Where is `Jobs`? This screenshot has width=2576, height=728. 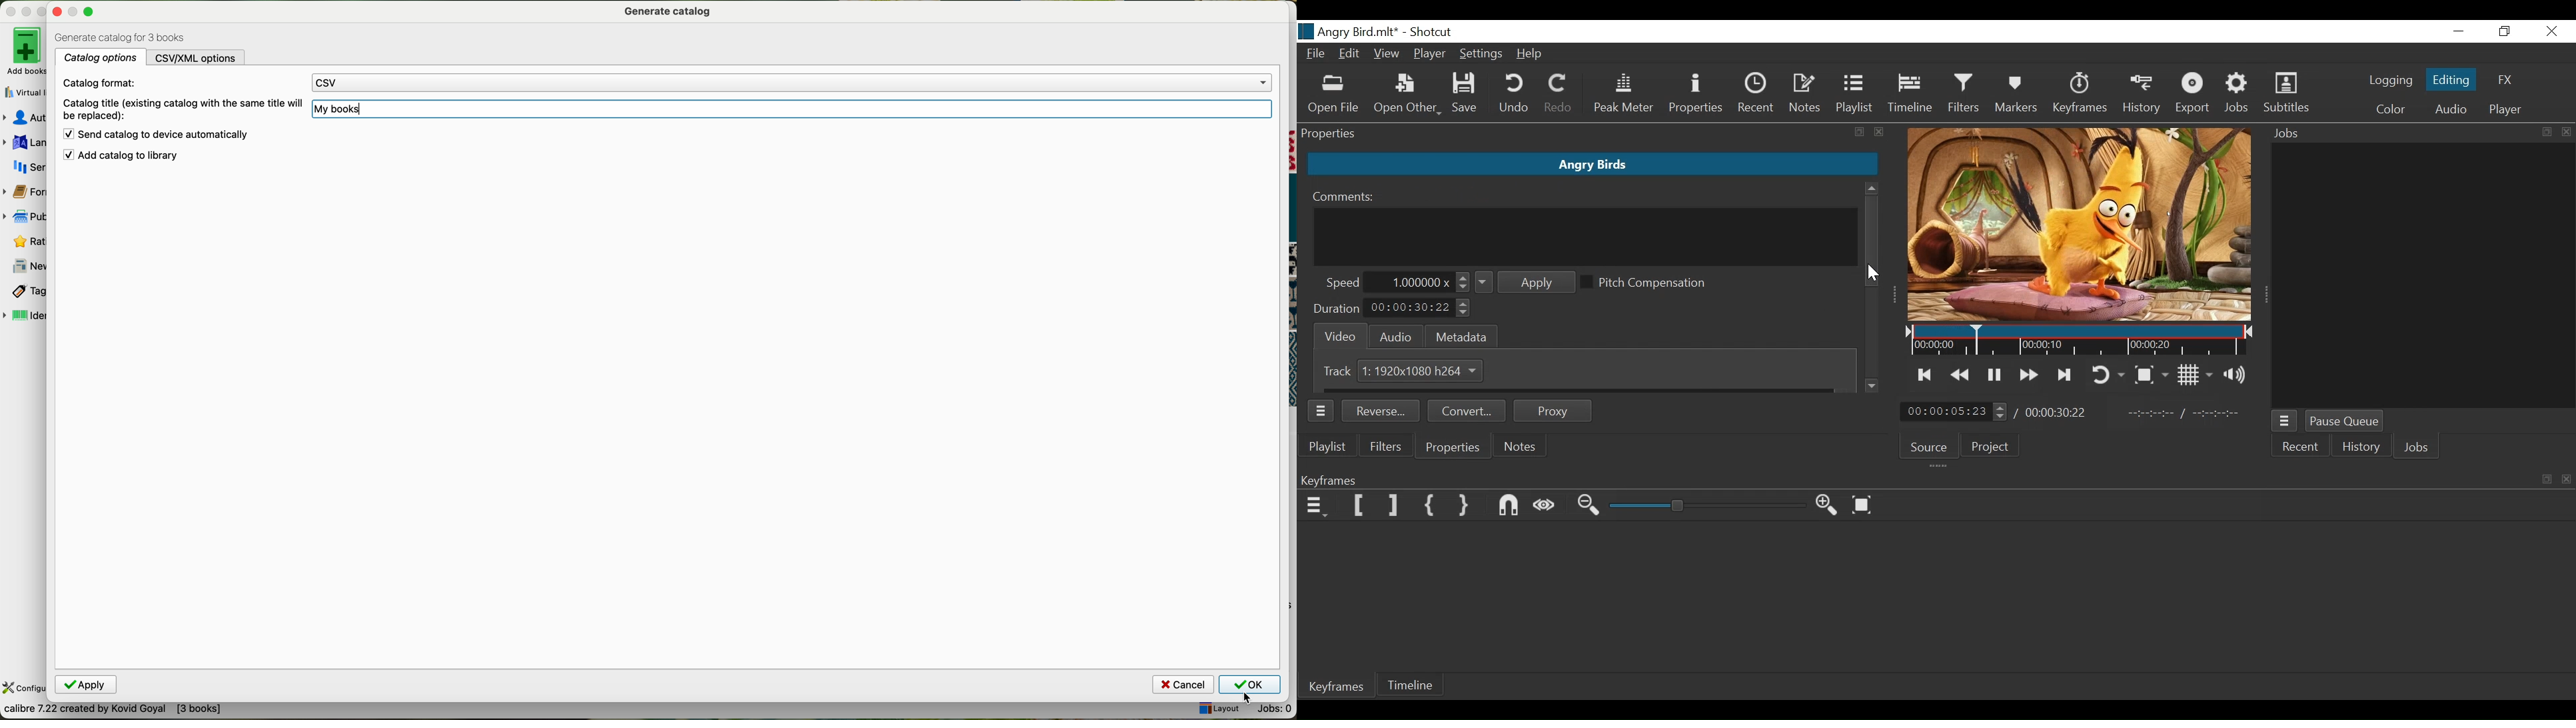 Jobs is located at coordinates (2237, 95).